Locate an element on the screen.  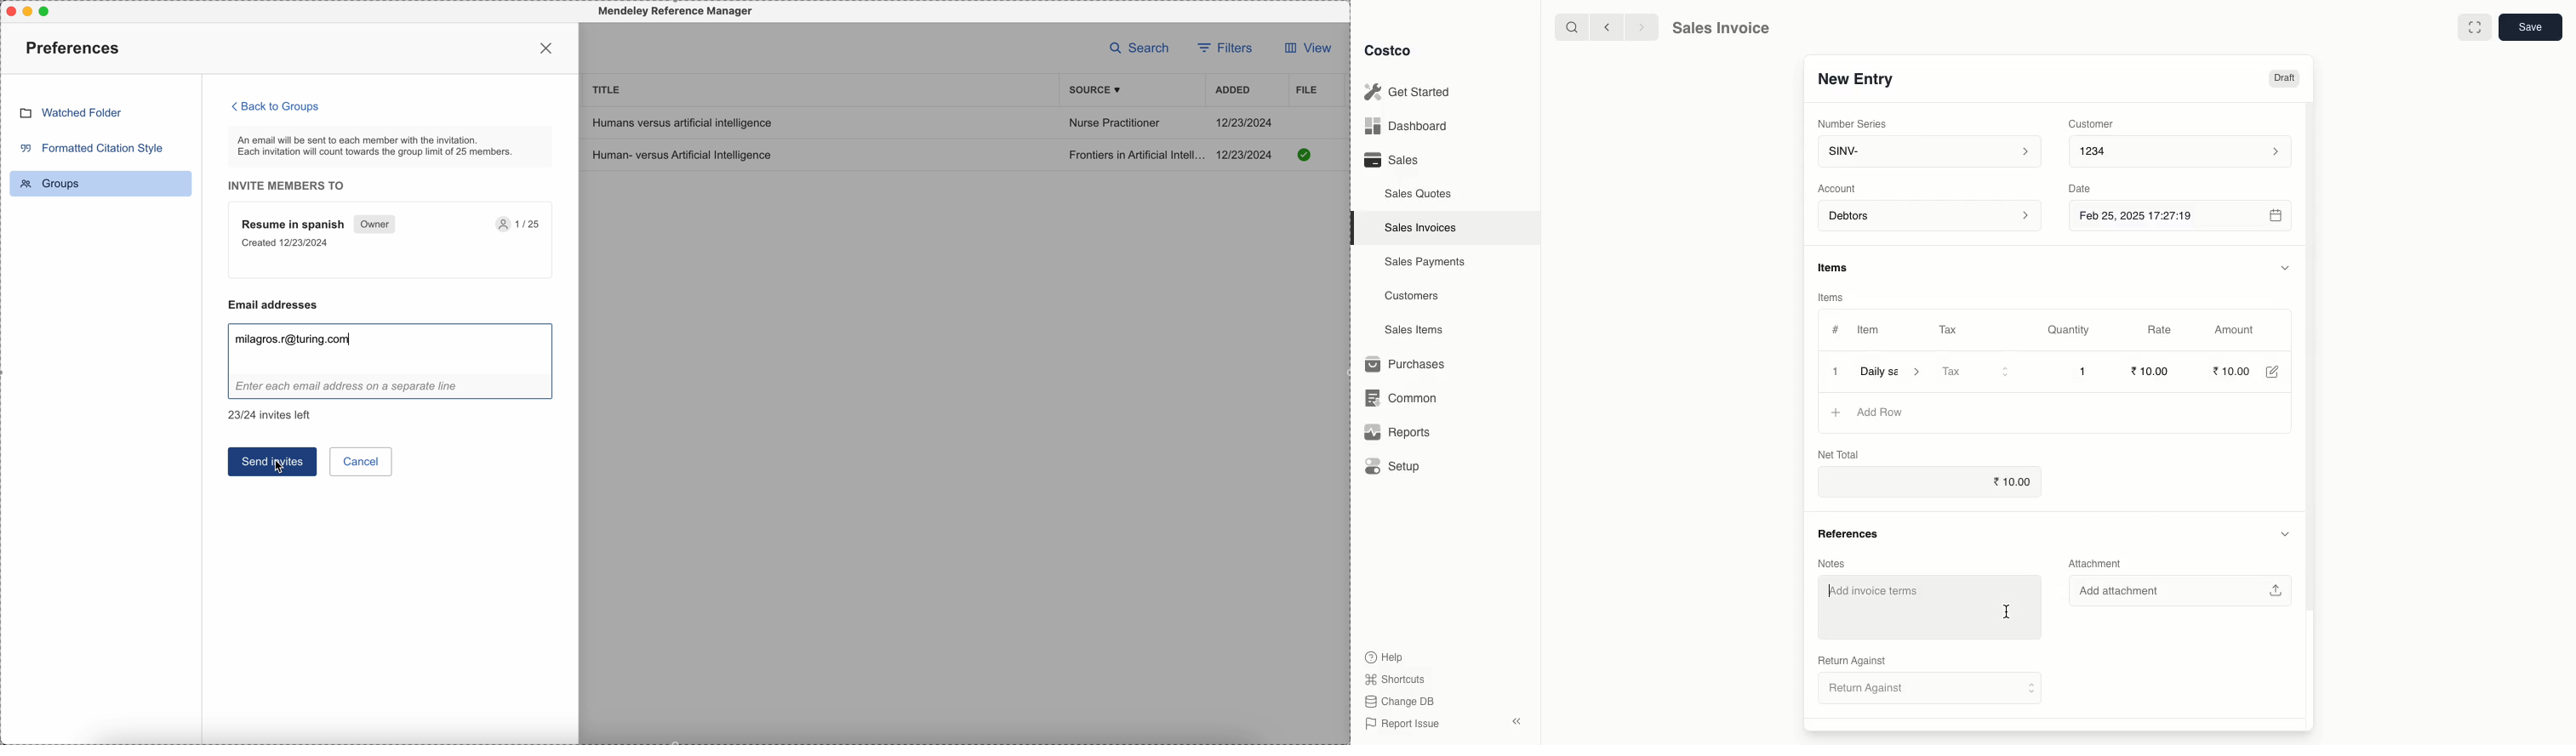
Add is located at coordinates (1837, 412).